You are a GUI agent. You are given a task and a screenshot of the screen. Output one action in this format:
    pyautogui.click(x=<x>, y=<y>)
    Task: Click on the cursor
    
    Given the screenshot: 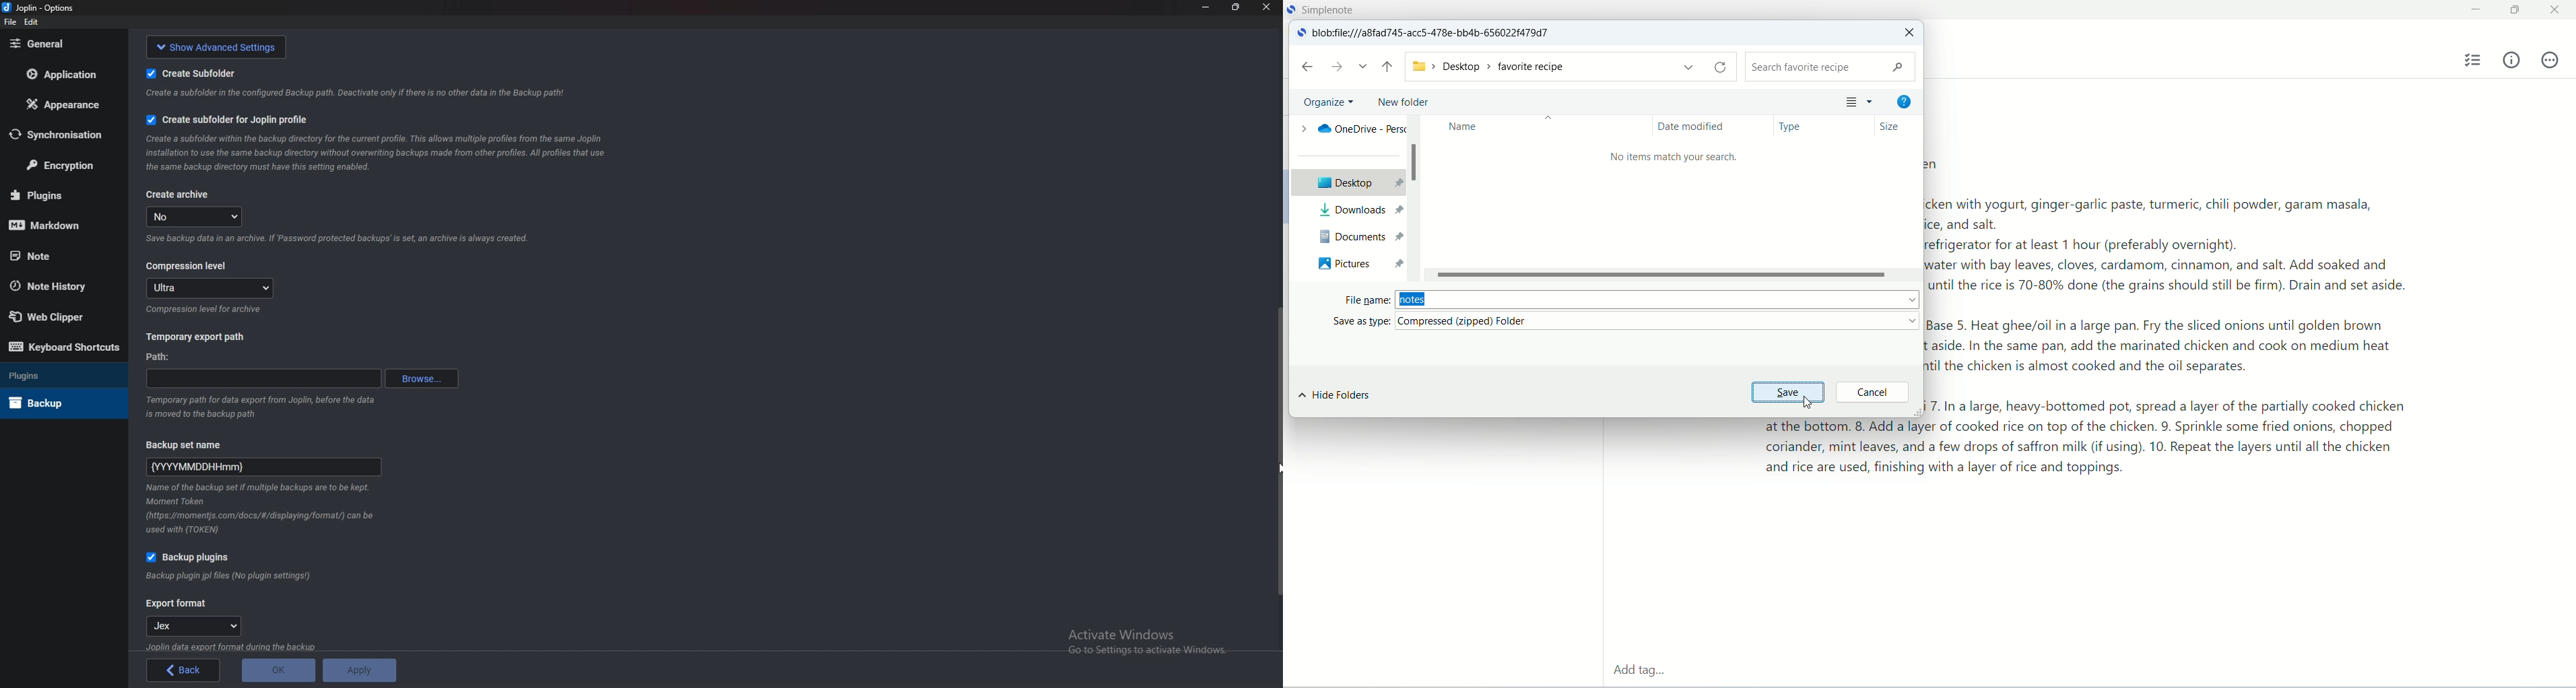 What is the action you would take?
    pyautogui.click(x=1806, y=405)
    